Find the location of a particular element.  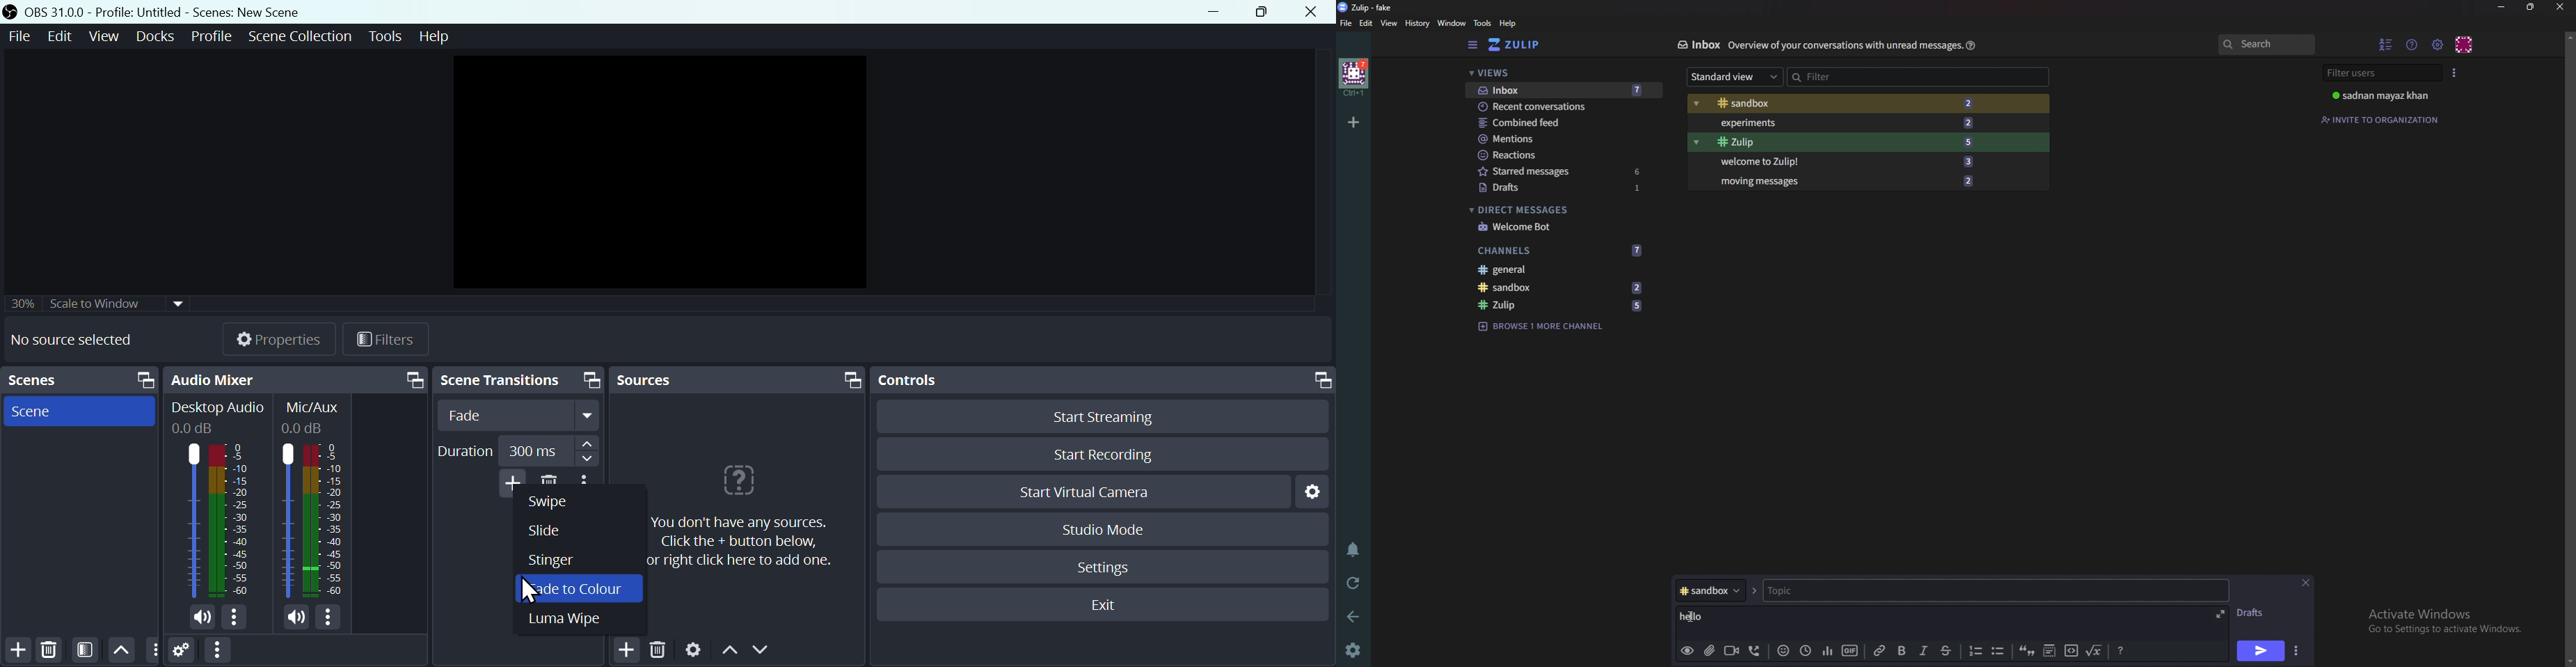

Maximise is located at coordinates (1268, 13).